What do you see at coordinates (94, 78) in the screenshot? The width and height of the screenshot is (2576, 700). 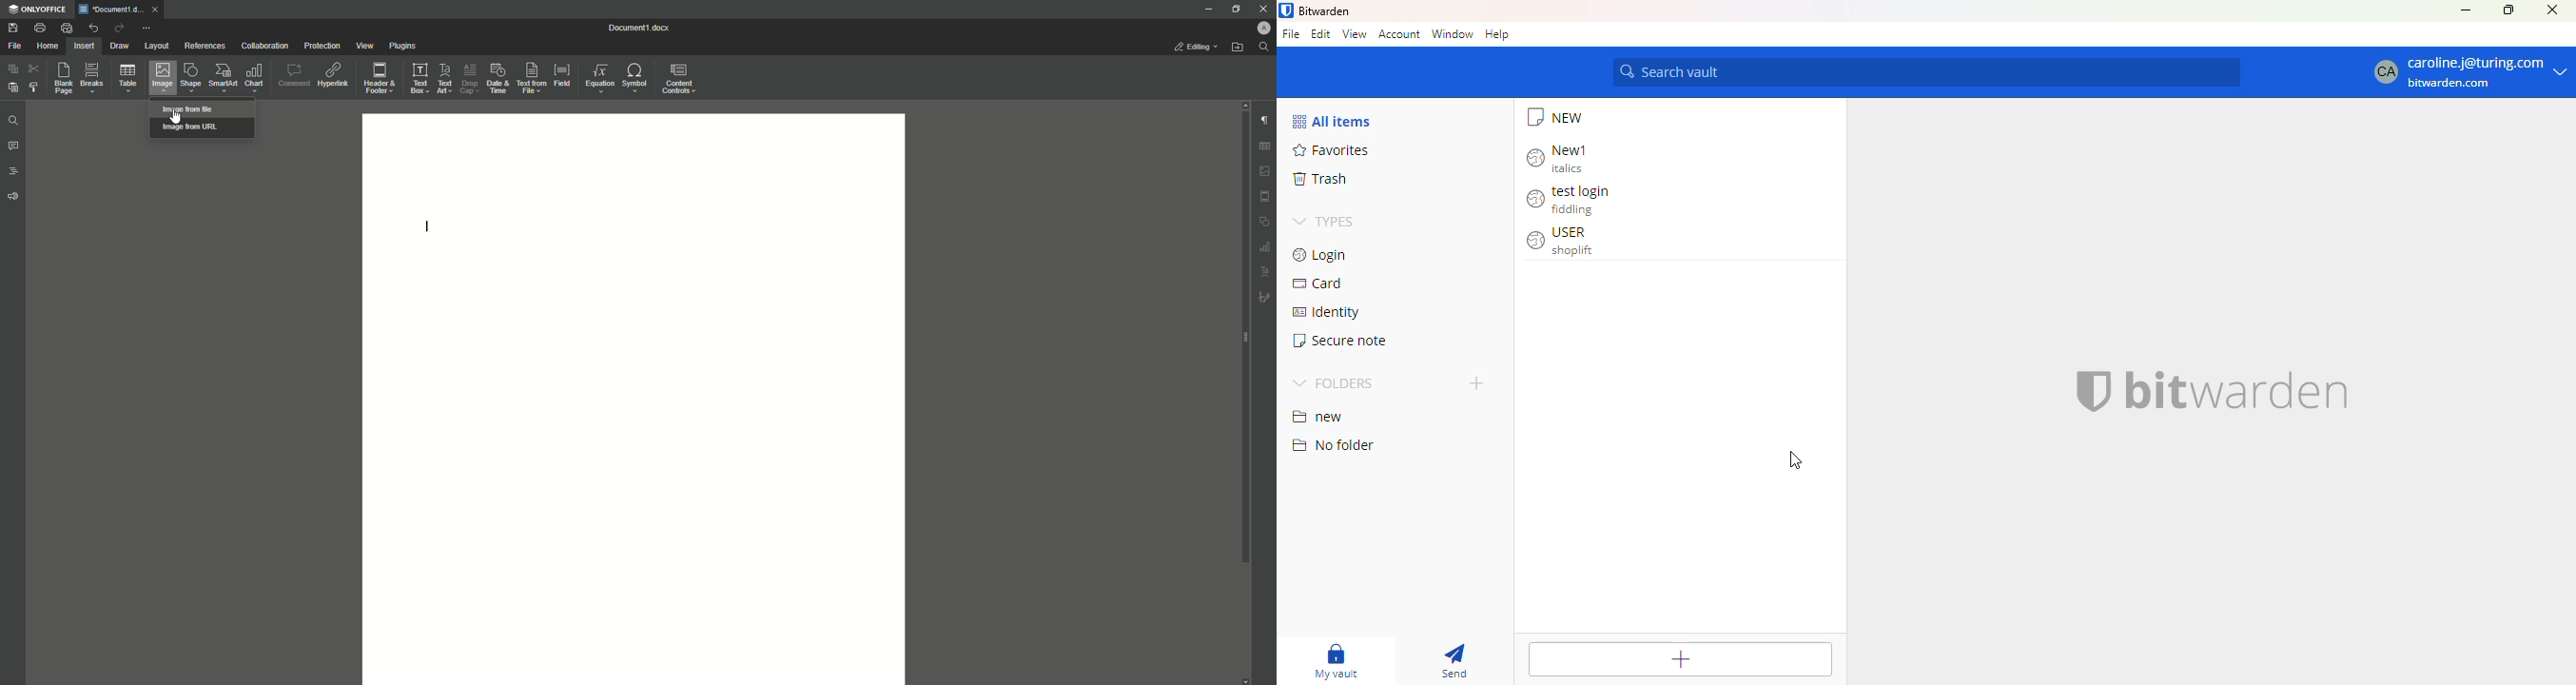 I see `Breaks` at bounding box center [94, 78].